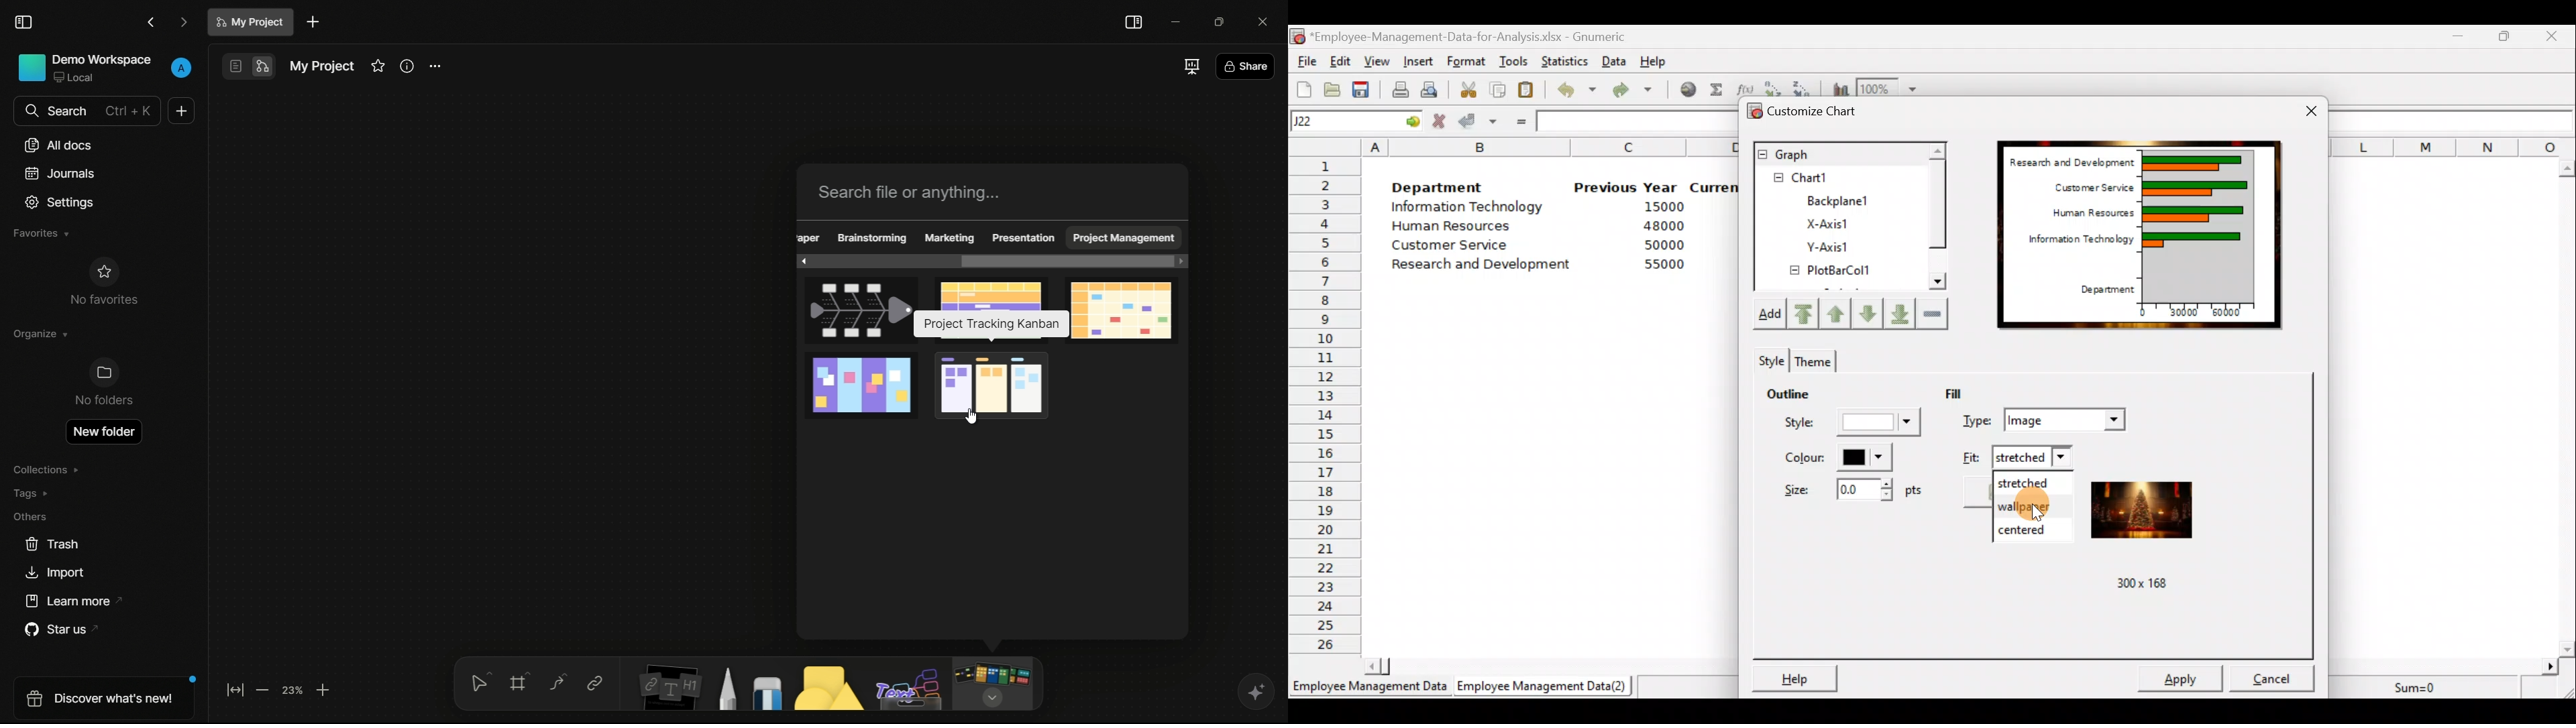 The width and height of the screenshot is (2576, 728). Describe the element at coordinates (1663, 227) in the screenshot. I see `48000` at that location.